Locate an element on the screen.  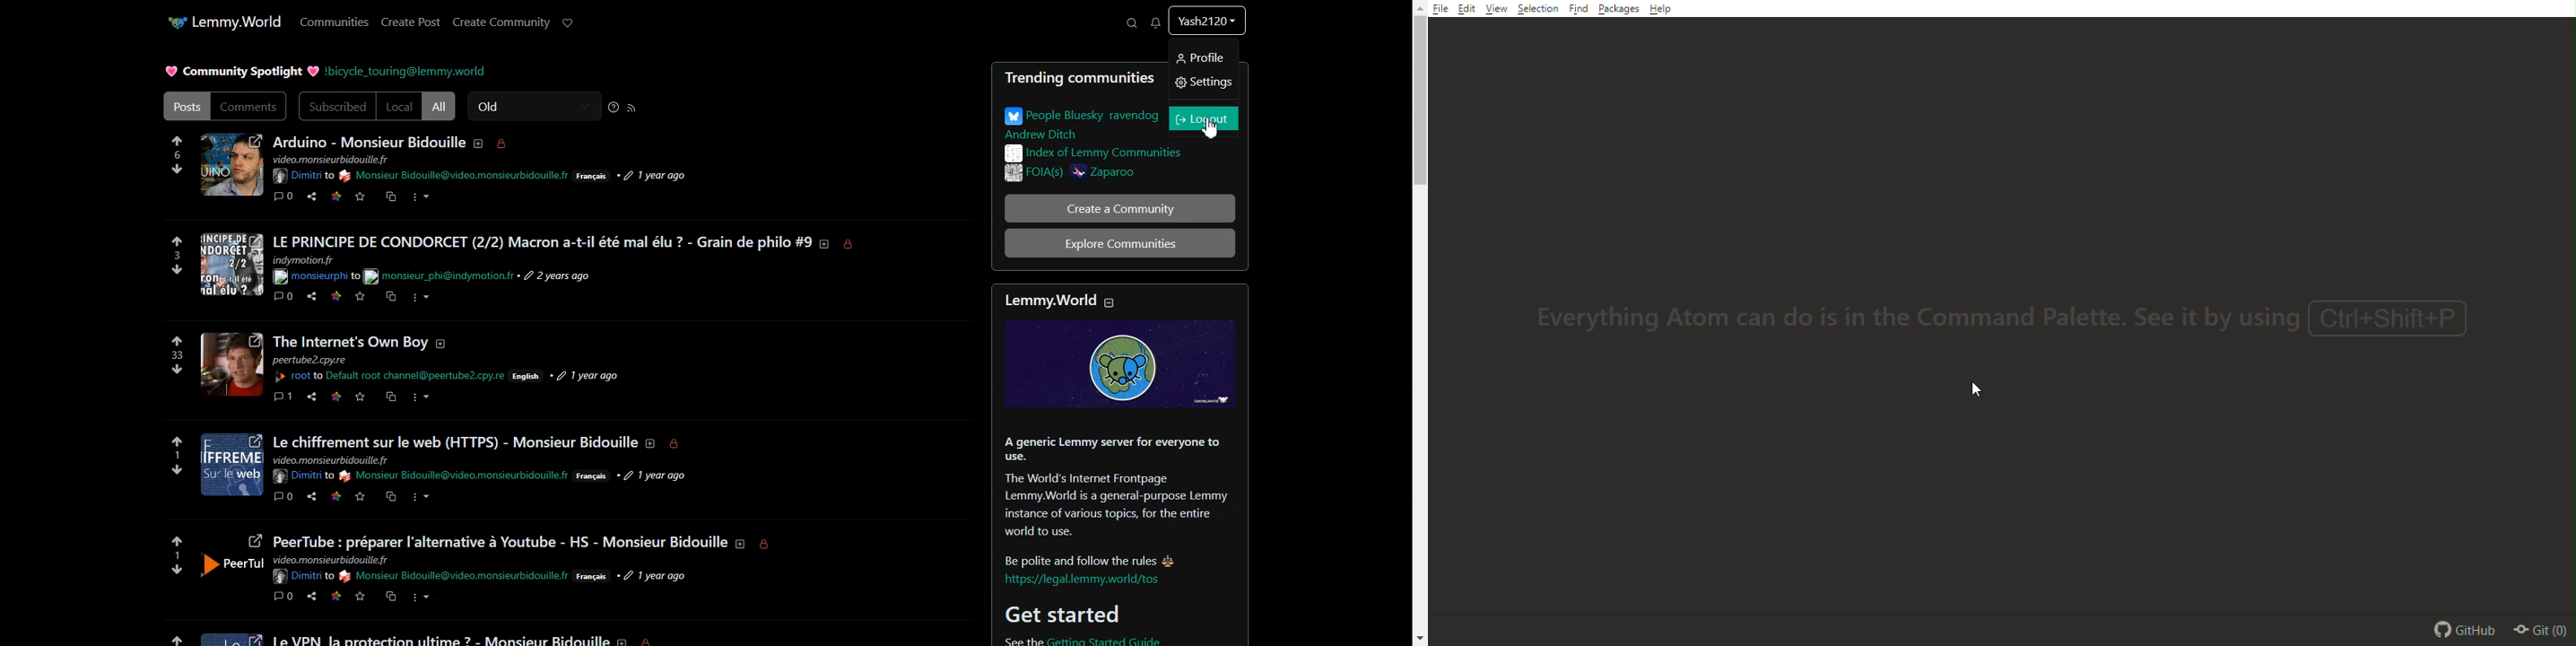
hyperlink is located at coordinates (417, 375).